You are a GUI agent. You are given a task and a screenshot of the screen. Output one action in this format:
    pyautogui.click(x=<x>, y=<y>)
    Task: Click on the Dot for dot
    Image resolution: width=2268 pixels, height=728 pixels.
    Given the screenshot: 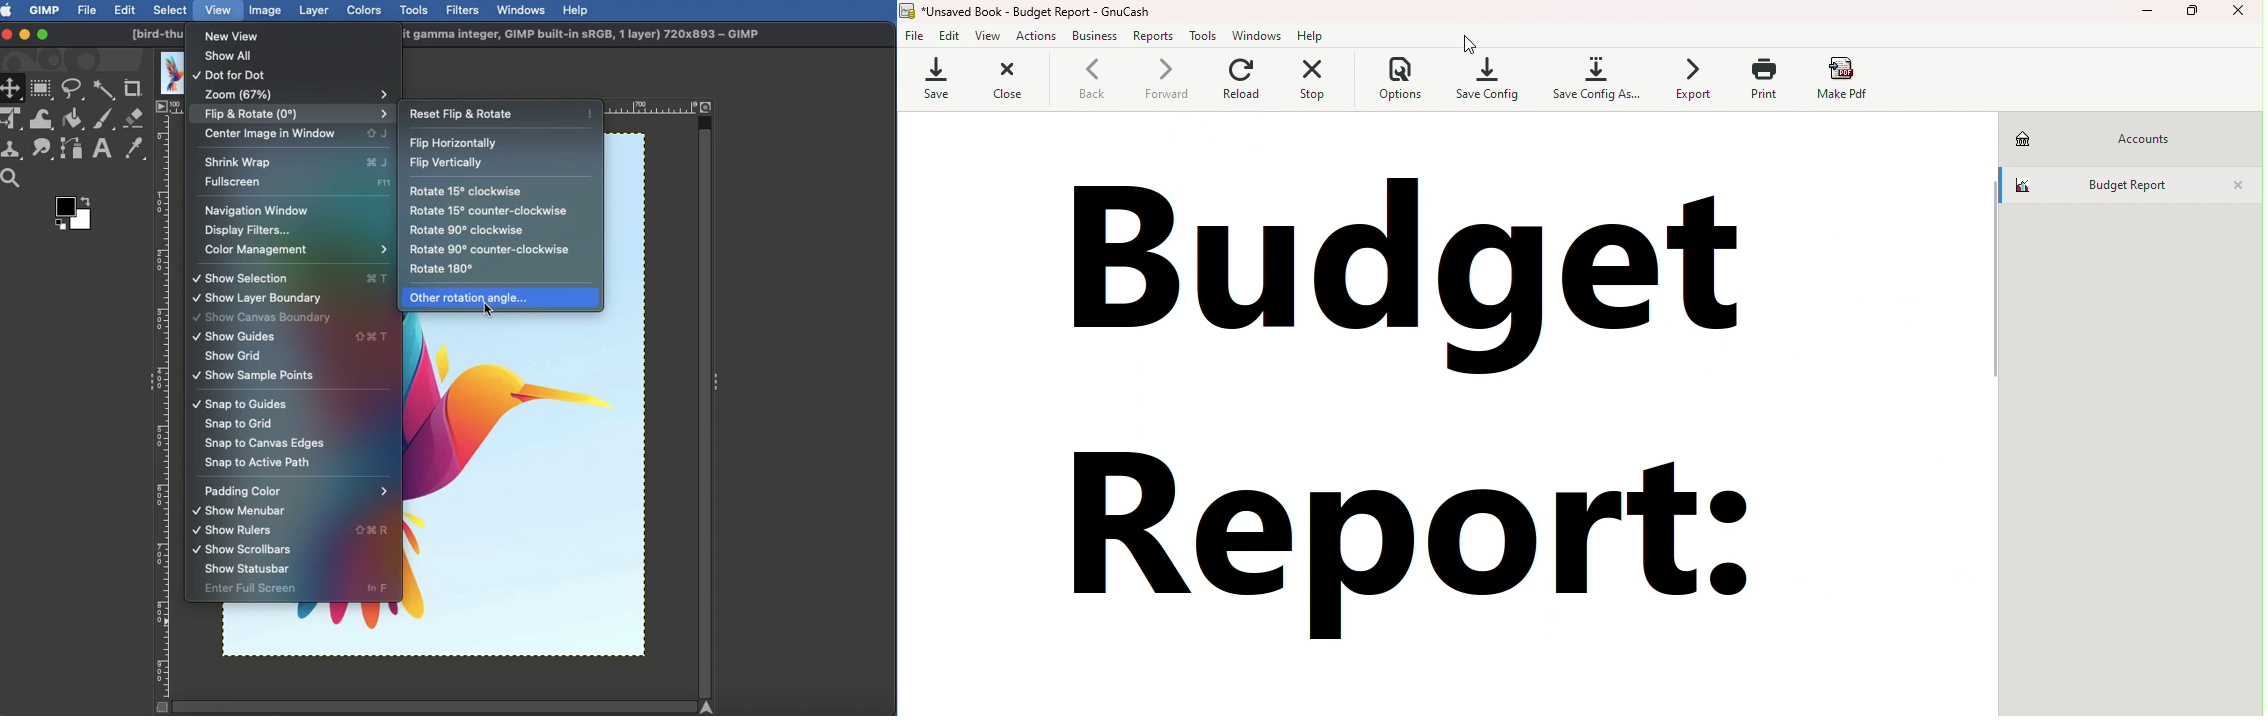 What is the action you would take?
    pyautogui.click(x=233, y=77)
    